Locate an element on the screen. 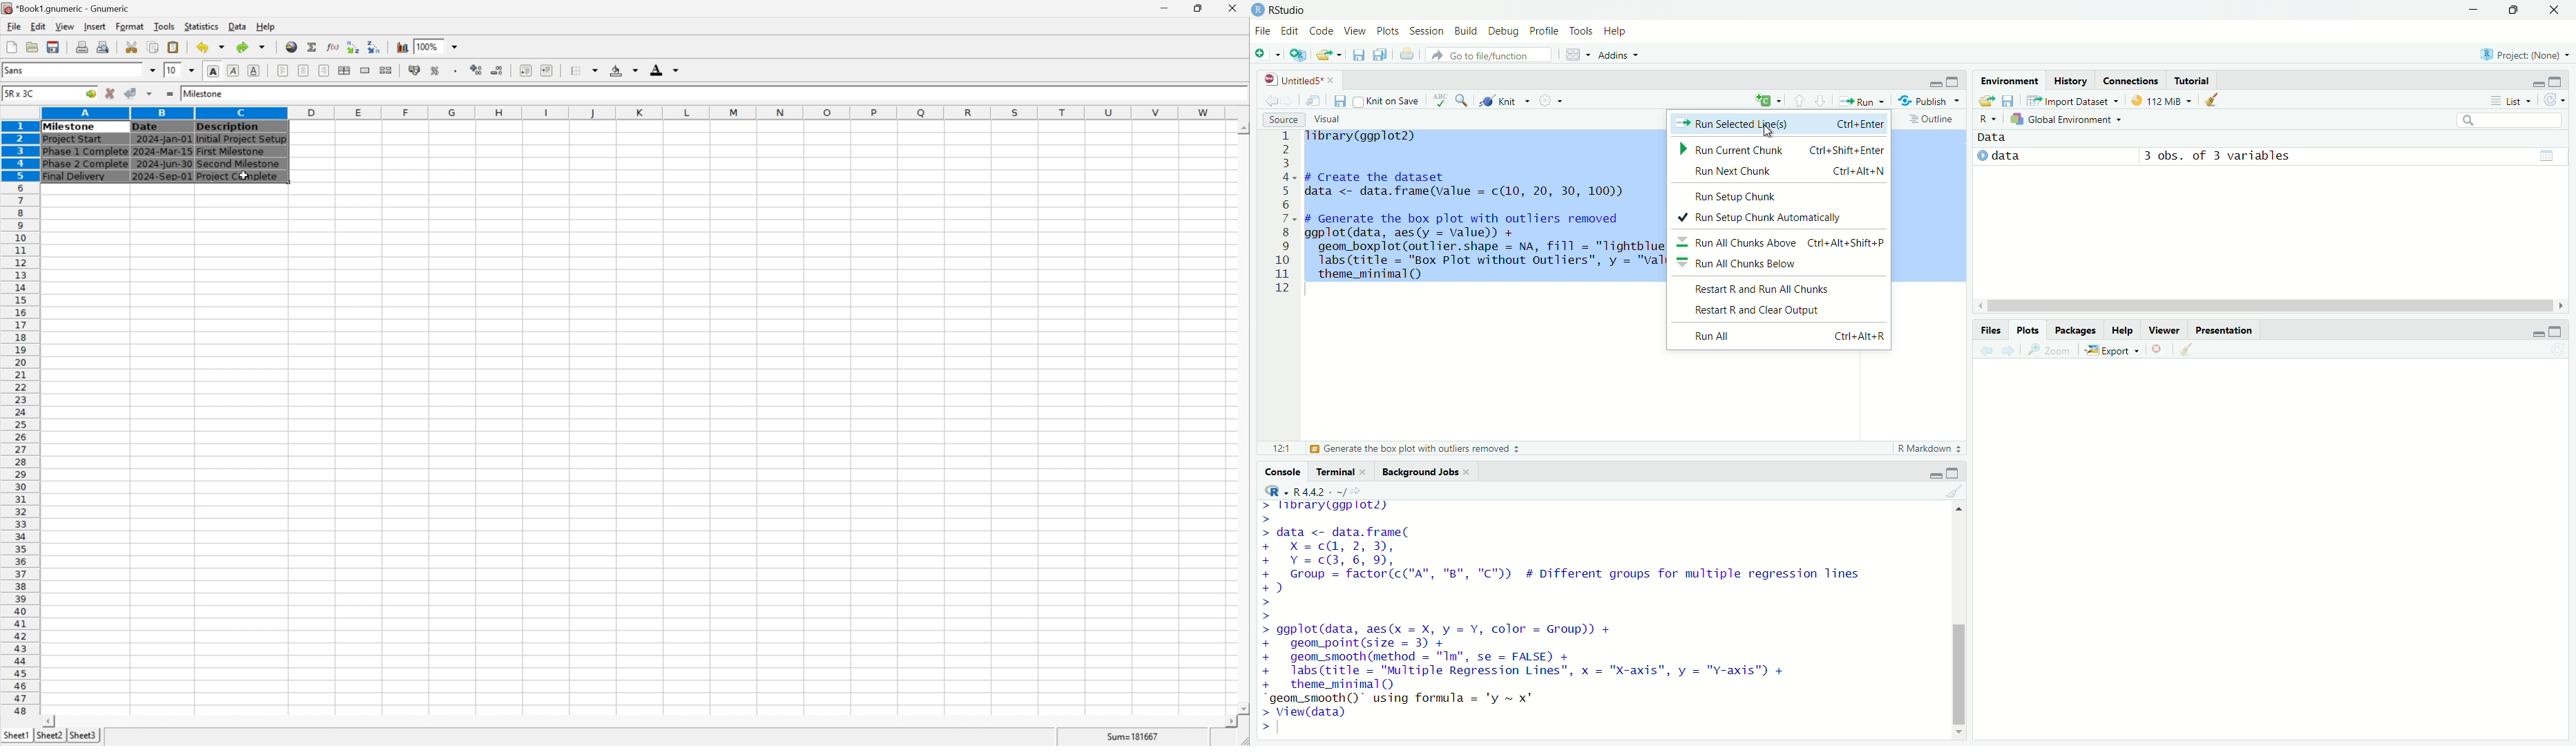  = Run All Chunks Below is located at coordinates (1758, 262).